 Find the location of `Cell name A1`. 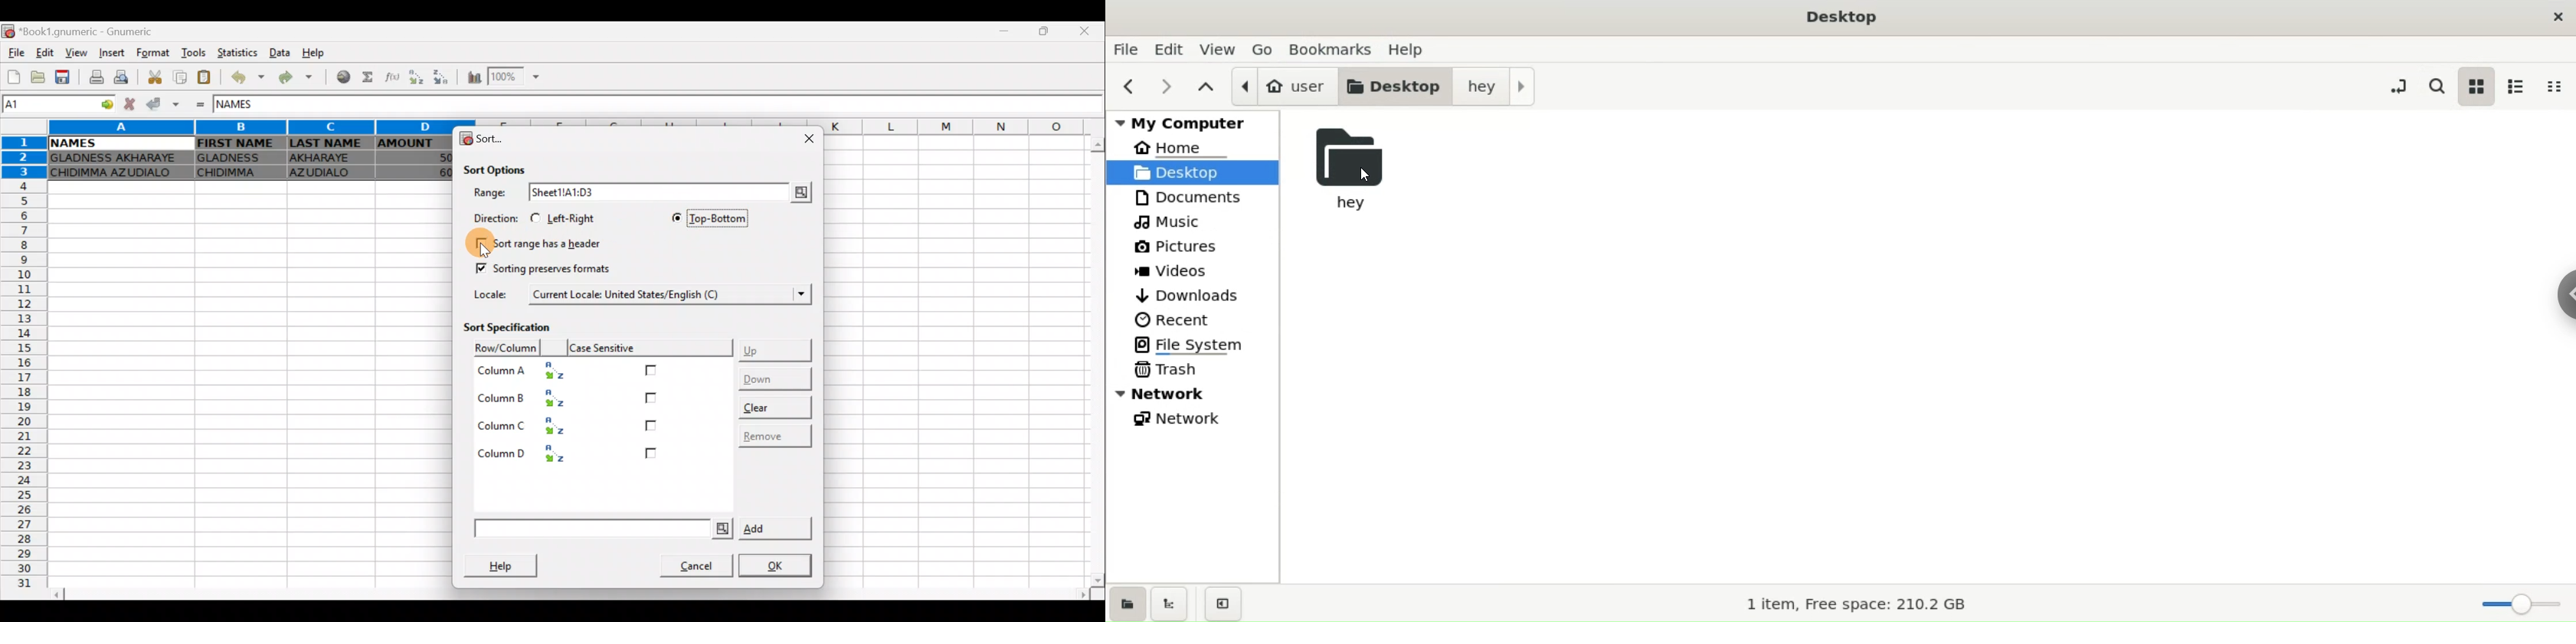

Cell name A1 is located at coordinates (45, 105).